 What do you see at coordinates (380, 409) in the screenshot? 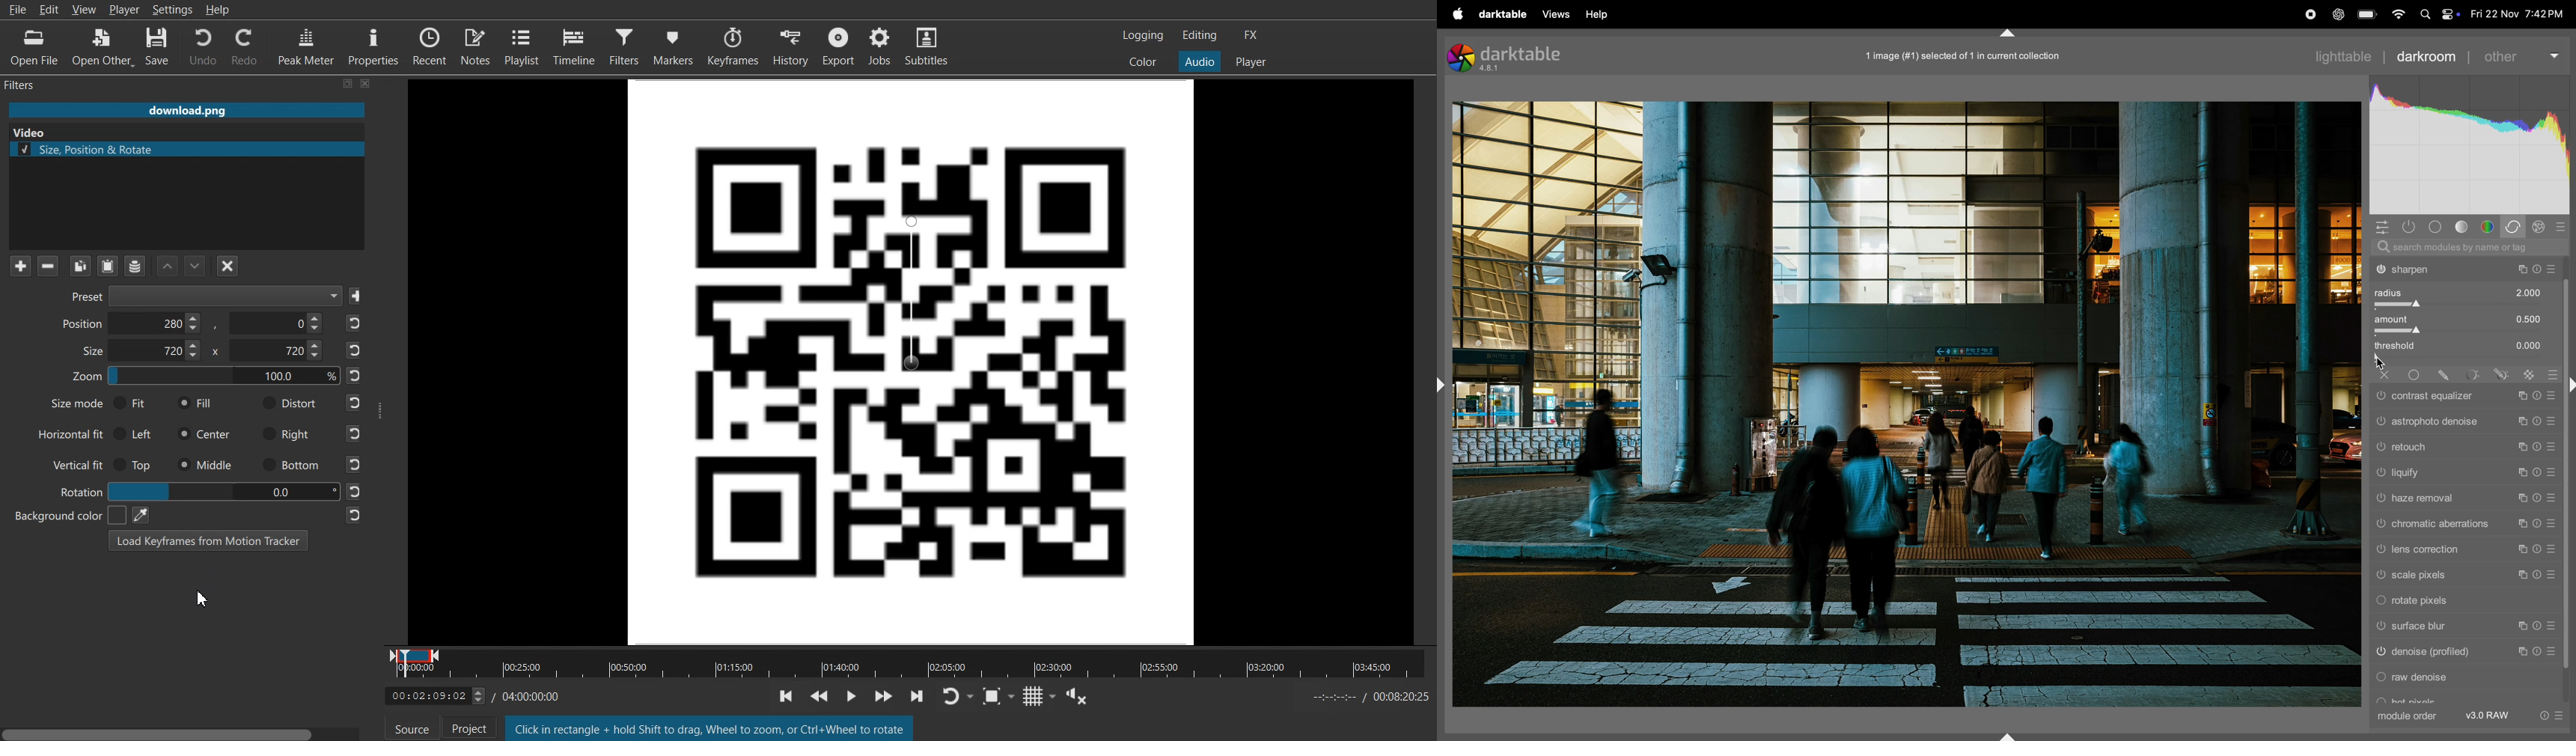
I see `Window Adjuster` at bounding box center [380, 409].